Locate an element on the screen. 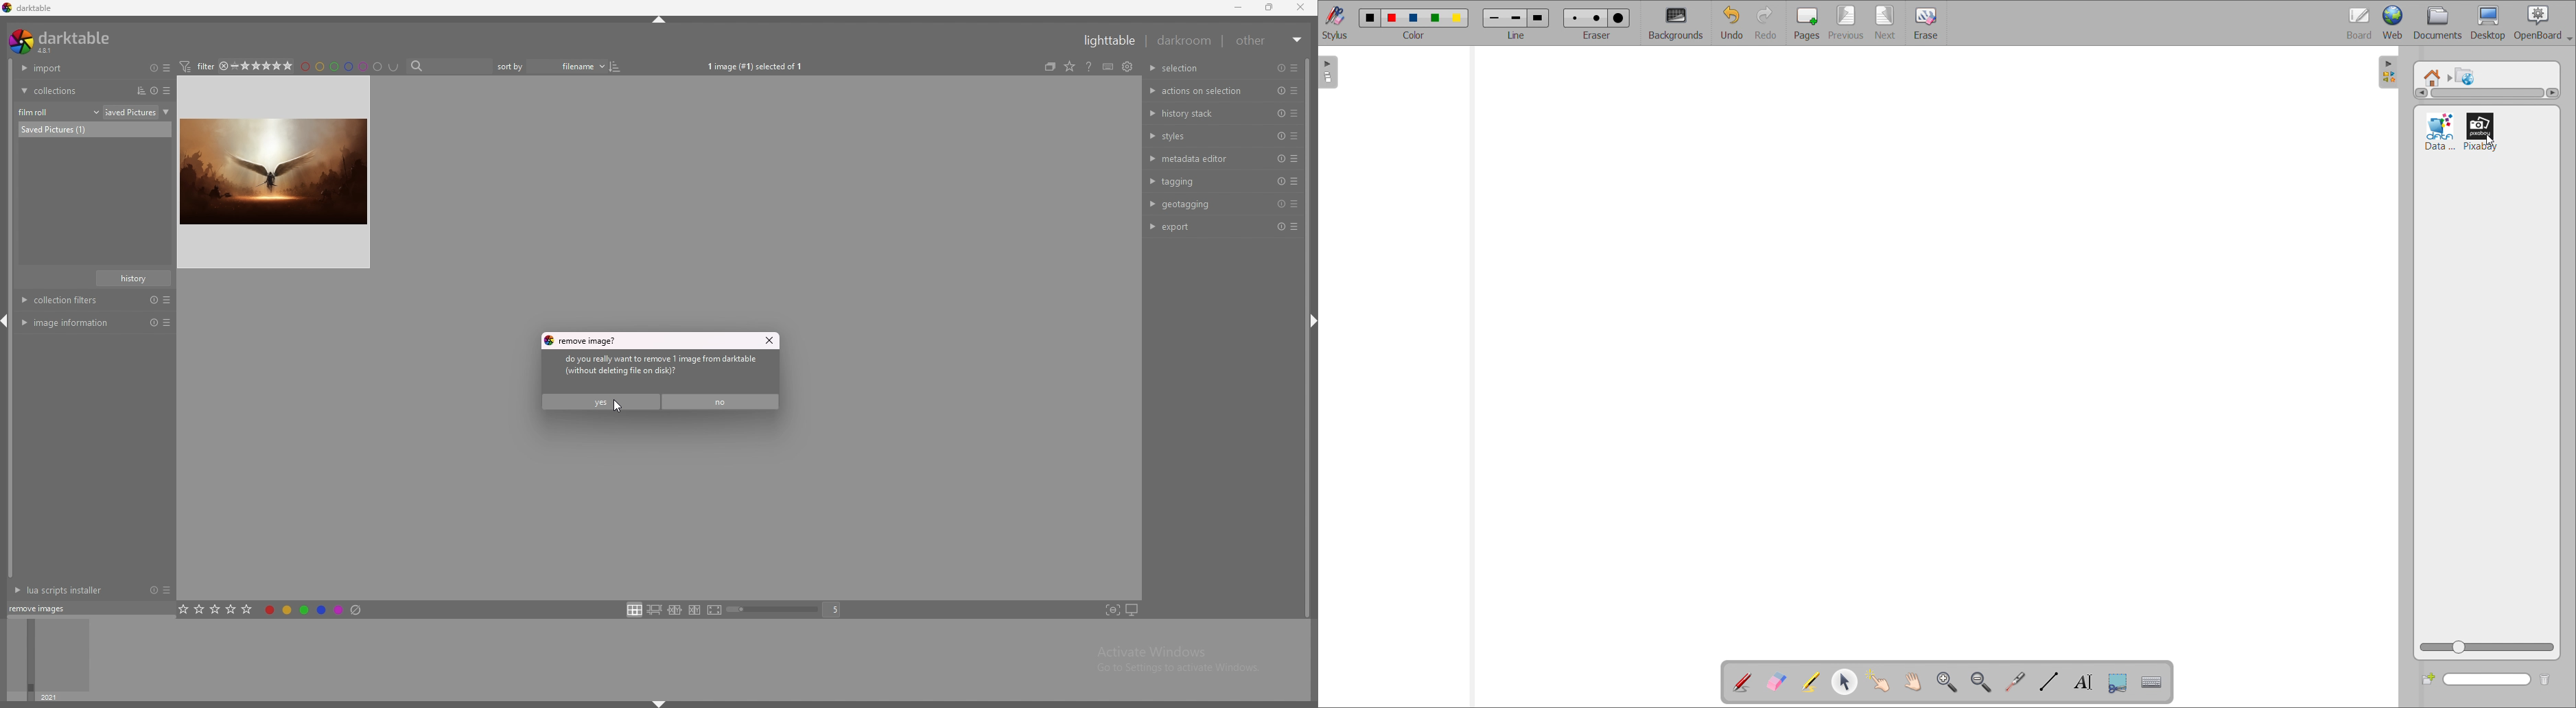 This screenshot has width=2576, height=728. eraser is located at coordinates (1599, 34).